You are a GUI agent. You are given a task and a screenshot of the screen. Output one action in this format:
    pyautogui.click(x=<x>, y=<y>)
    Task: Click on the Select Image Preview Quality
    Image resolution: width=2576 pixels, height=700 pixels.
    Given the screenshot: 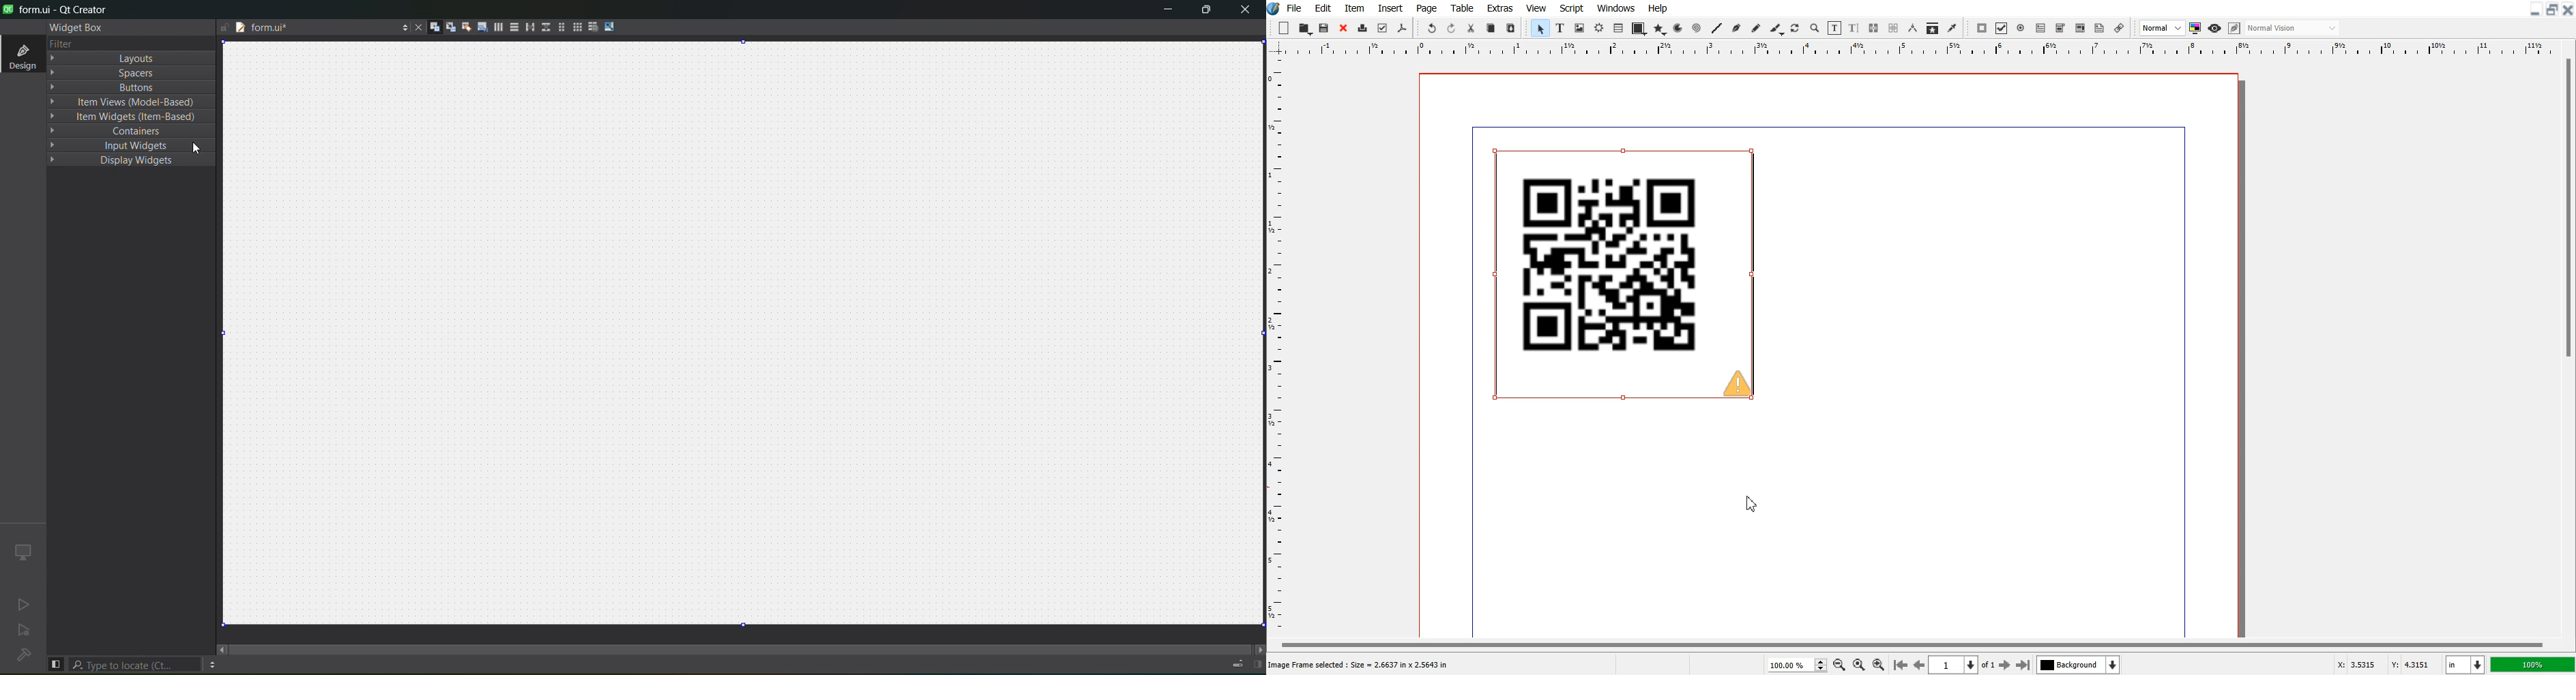 What is the action you would take?
    pyautogui.click(x=2162, y=28)
    